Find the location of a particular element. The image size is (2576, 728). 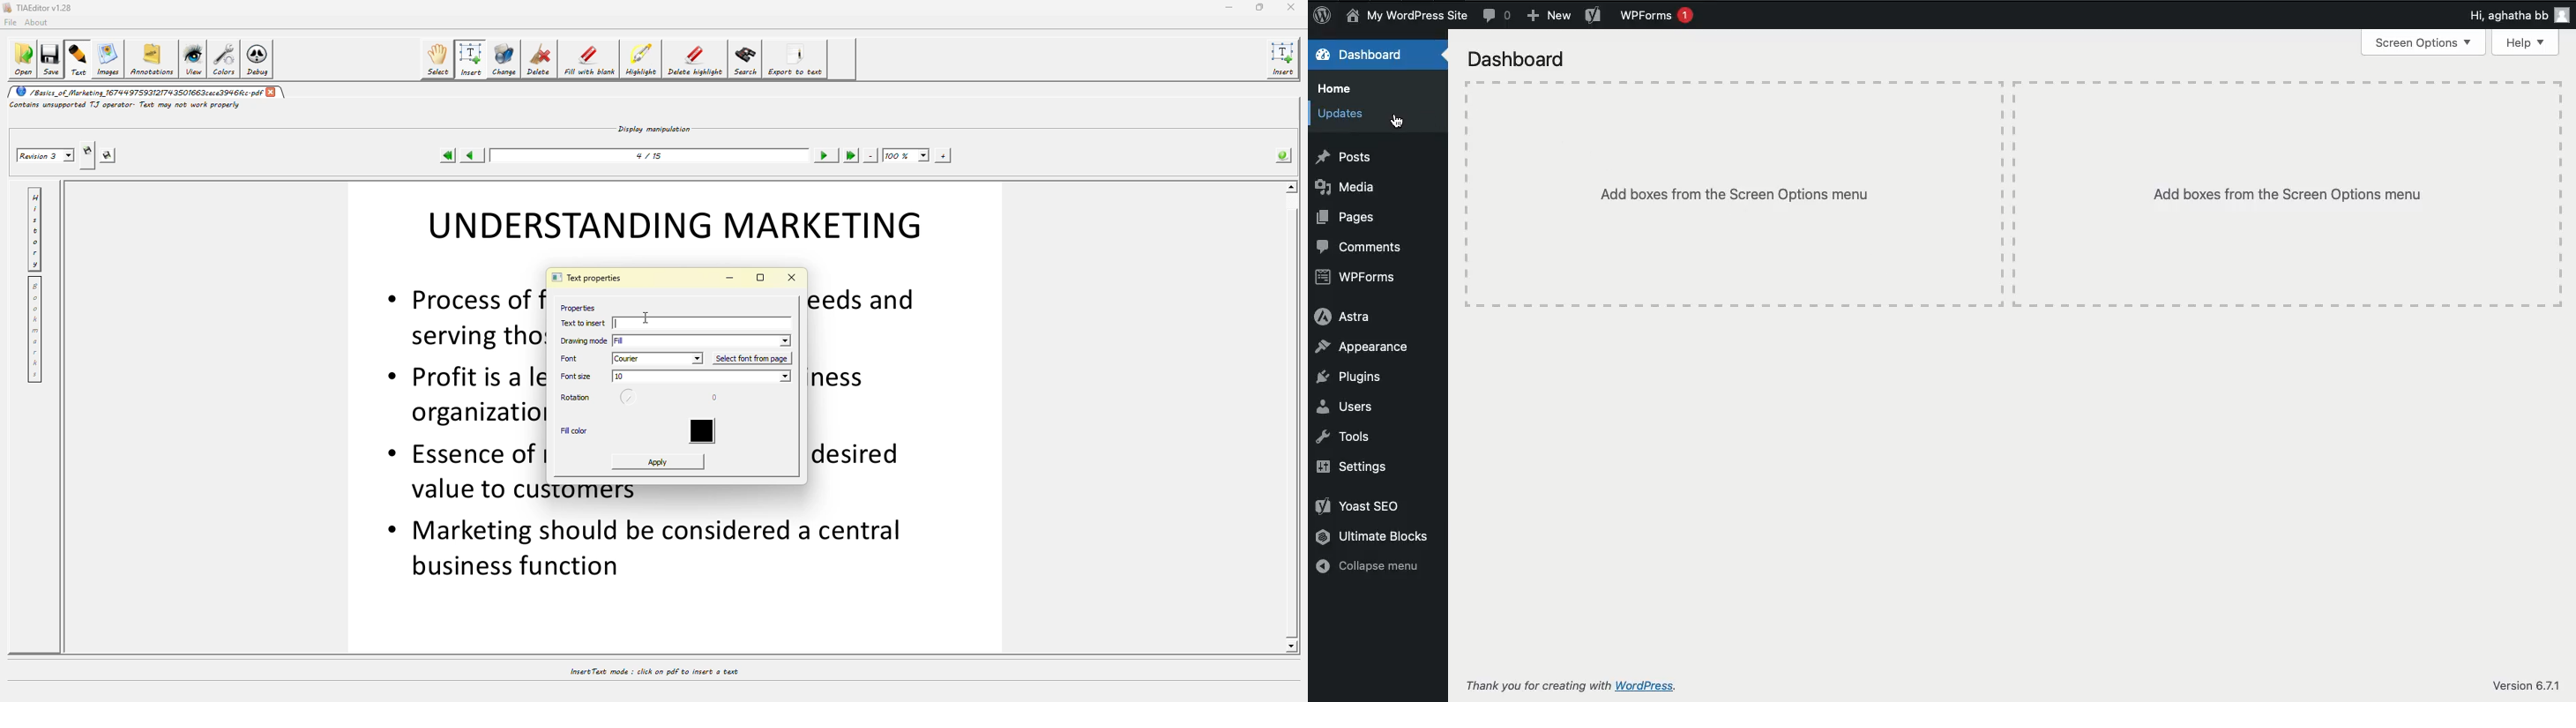

Comments is located at coordinates (1360, 249).